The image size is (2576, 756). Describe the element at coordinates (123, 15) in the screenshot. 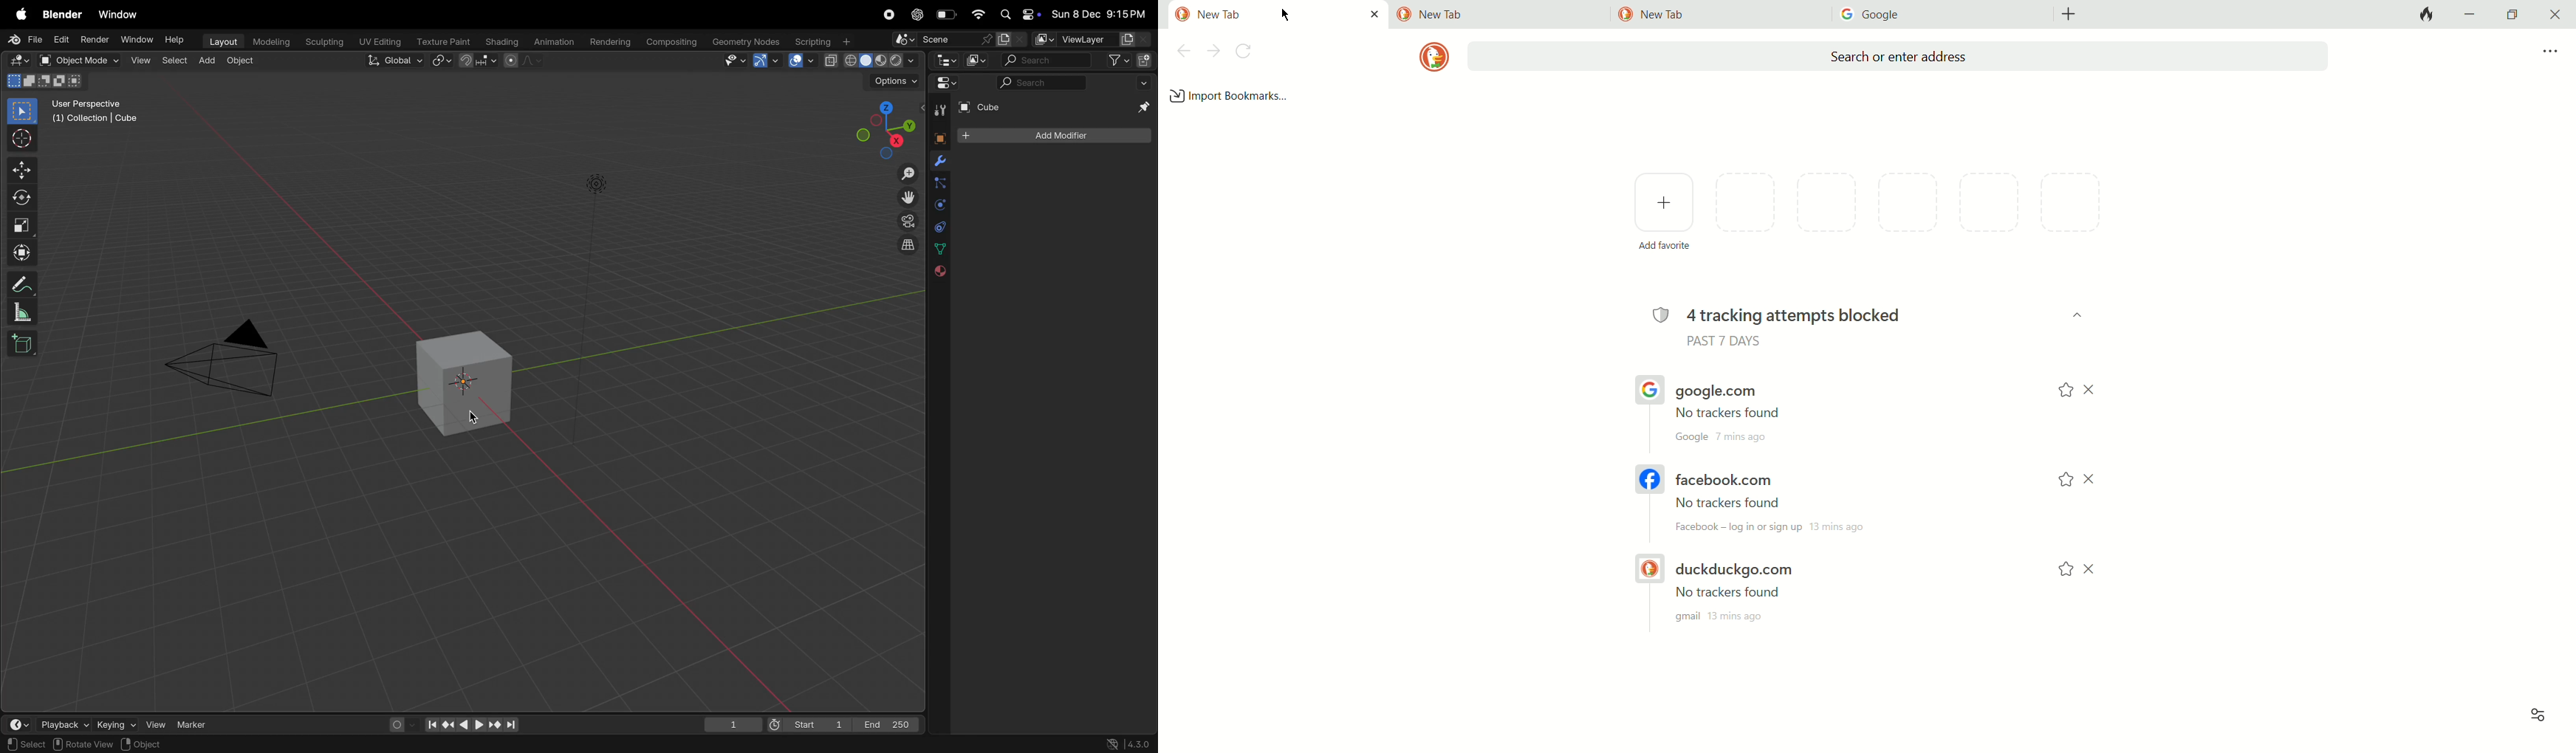

I see `window` at that location.